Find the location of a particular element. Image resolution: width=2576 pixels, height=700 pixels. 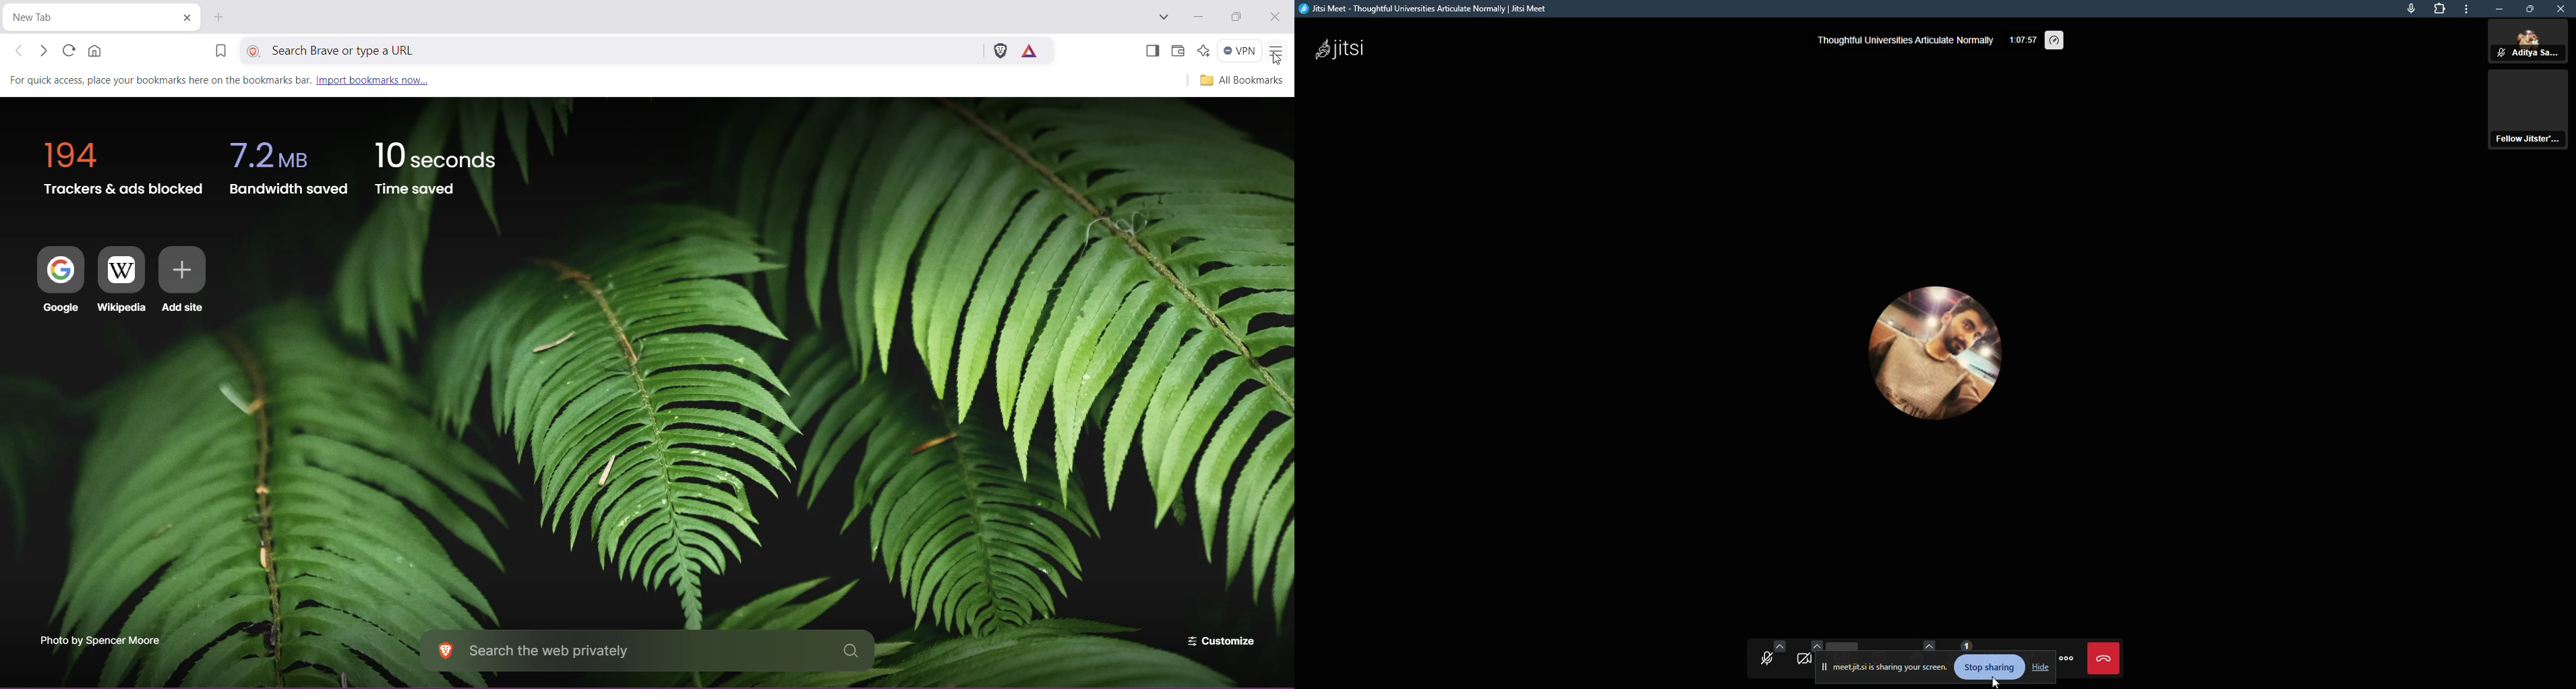

1 0 seconds Time saved is located at coordinates (436, 164).